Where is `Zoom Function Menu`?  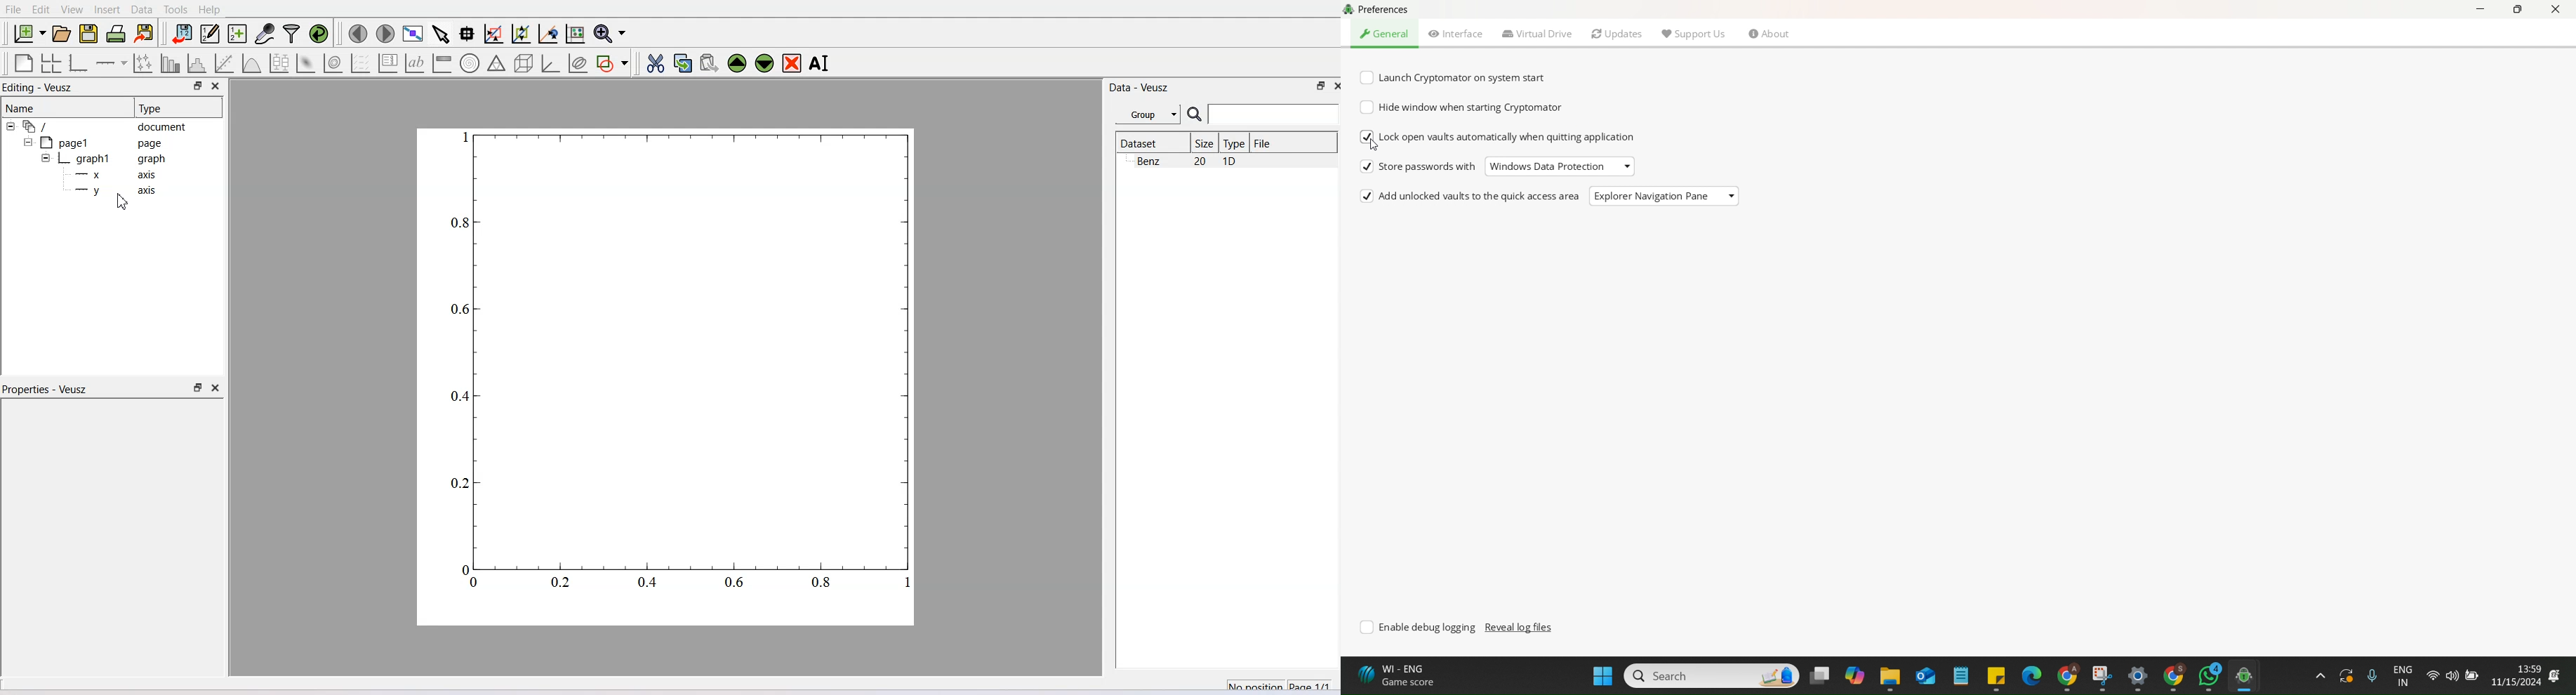
Zoom Function Menu is located at coordinates (611, 33).